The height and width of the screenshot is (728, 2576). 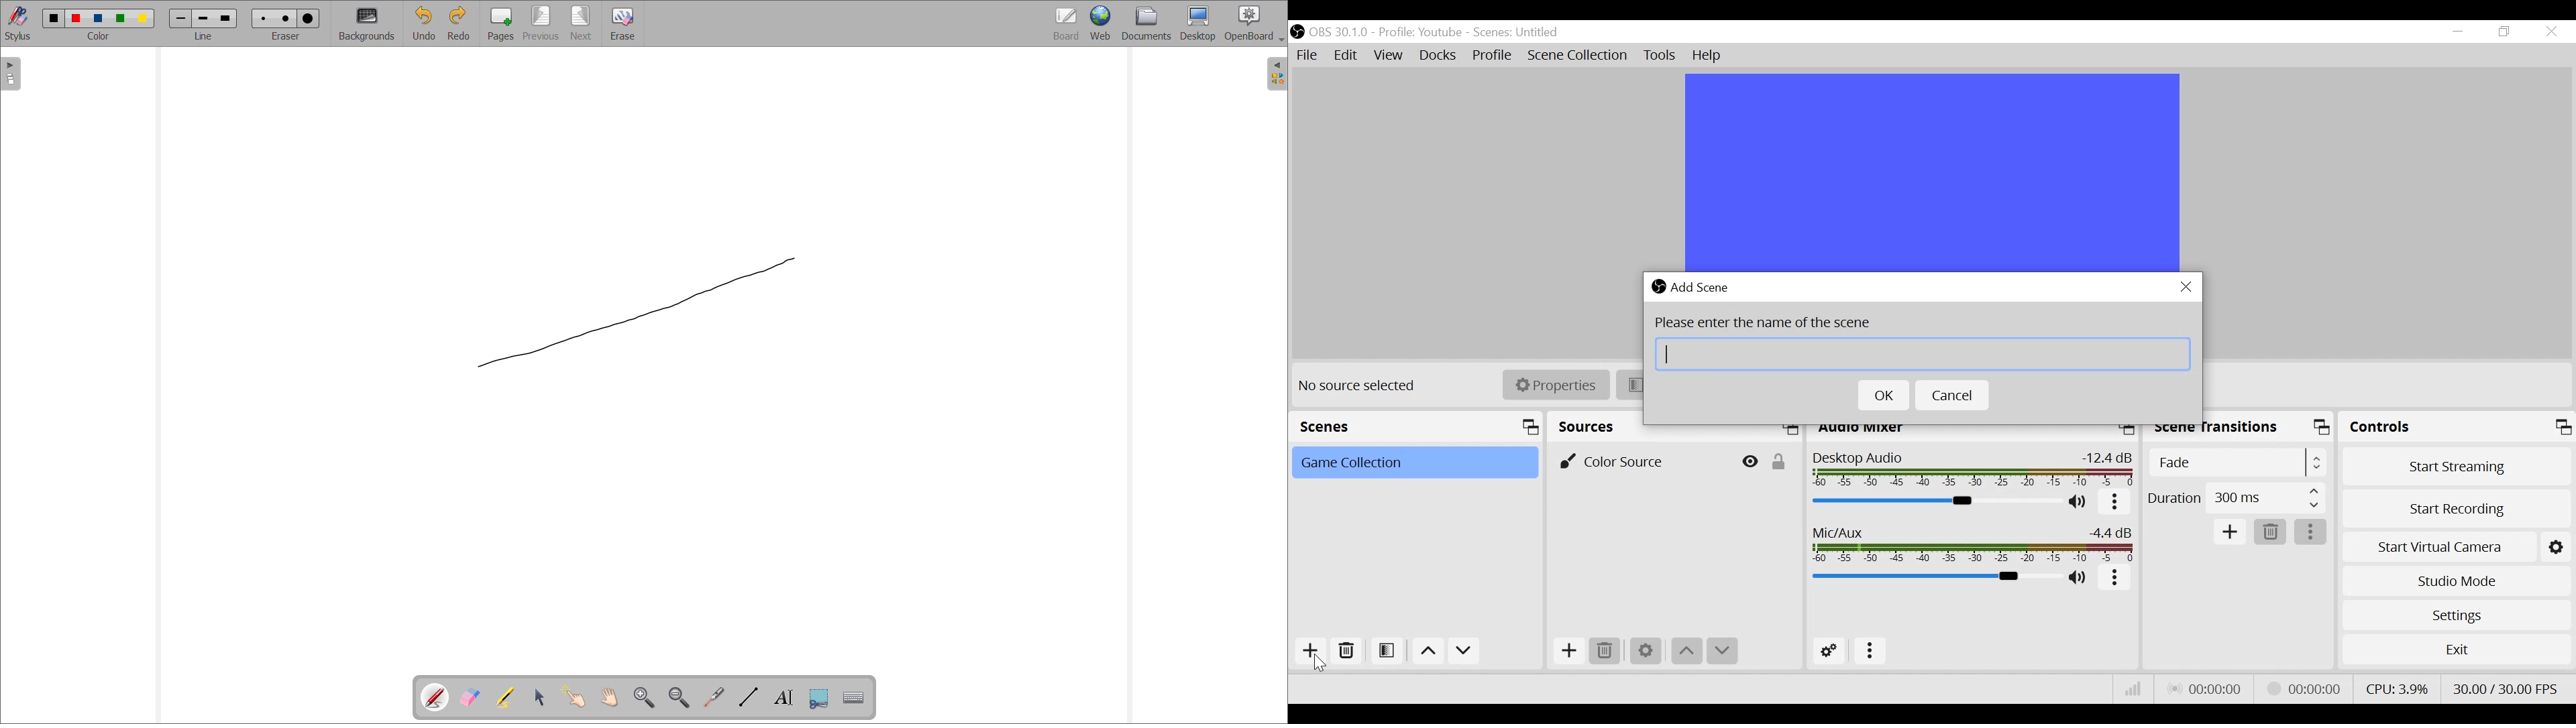 What do you see at coordinates (1361, 385) in the screenshot?
I see `No source selected` at bounding box center [1361, 385].